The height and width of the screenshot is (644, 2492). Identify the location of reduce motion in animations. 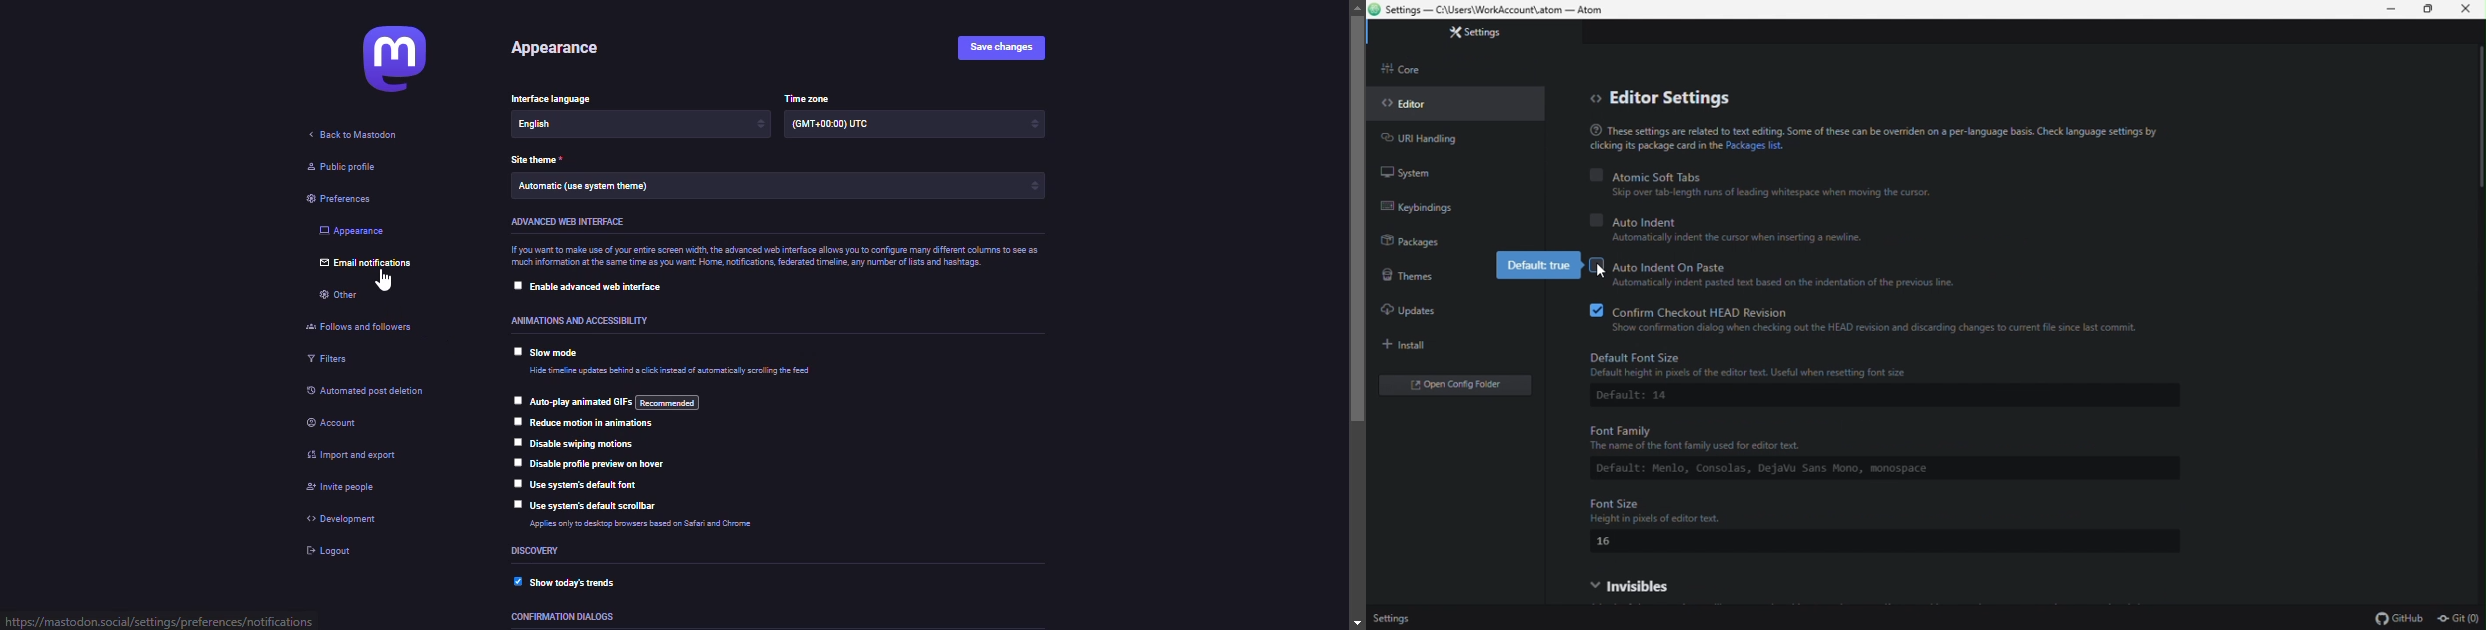
(594, 423).